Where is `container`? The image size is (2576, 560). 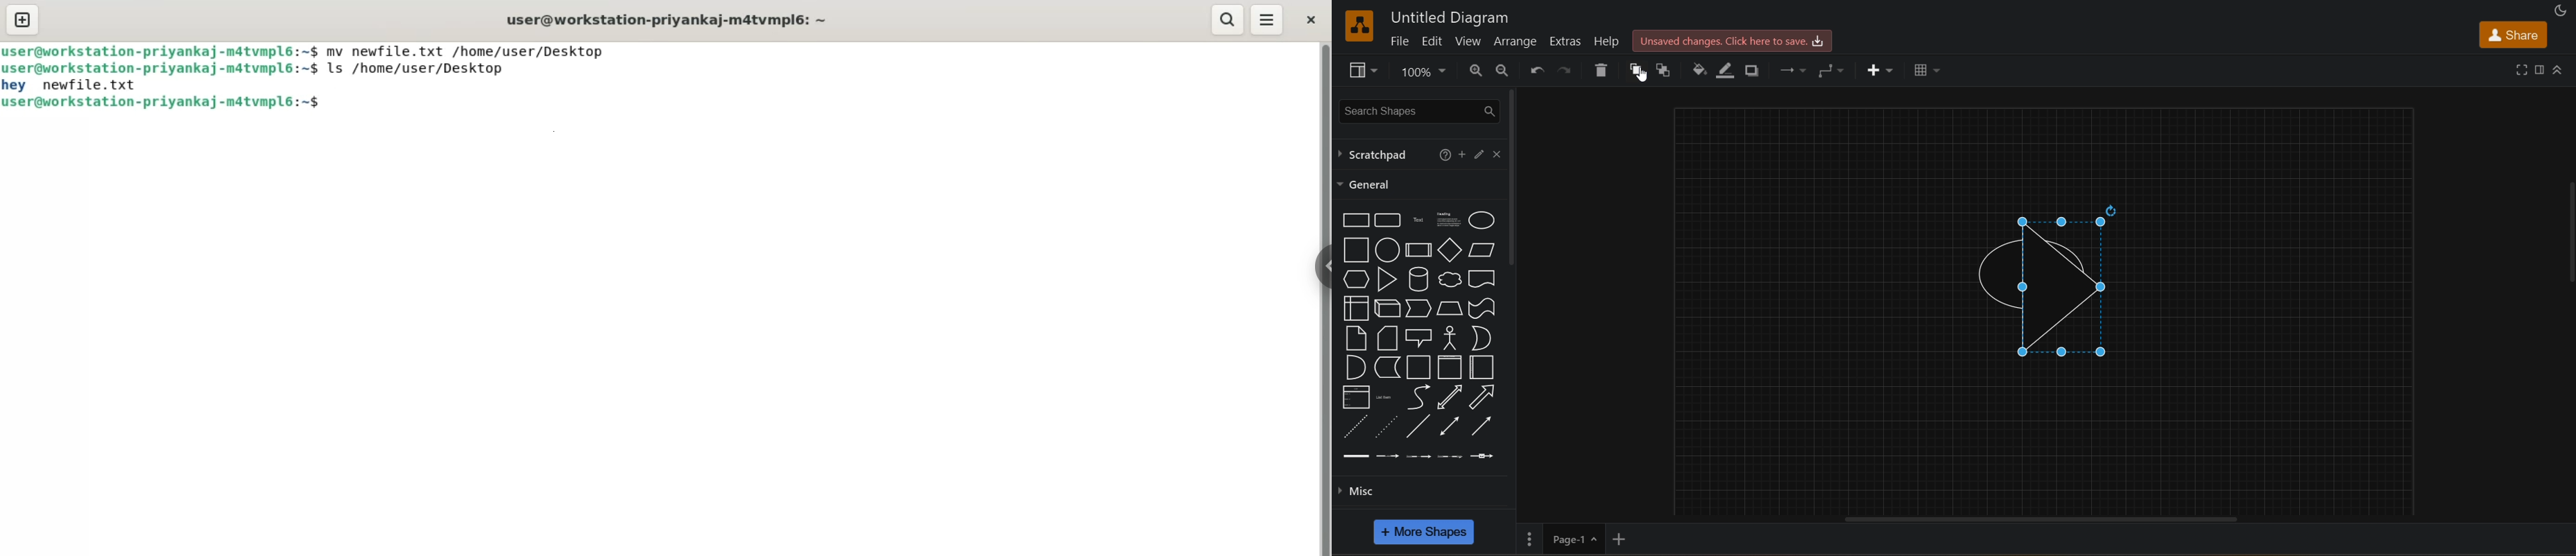 container is located at coordinates (1482, 367).